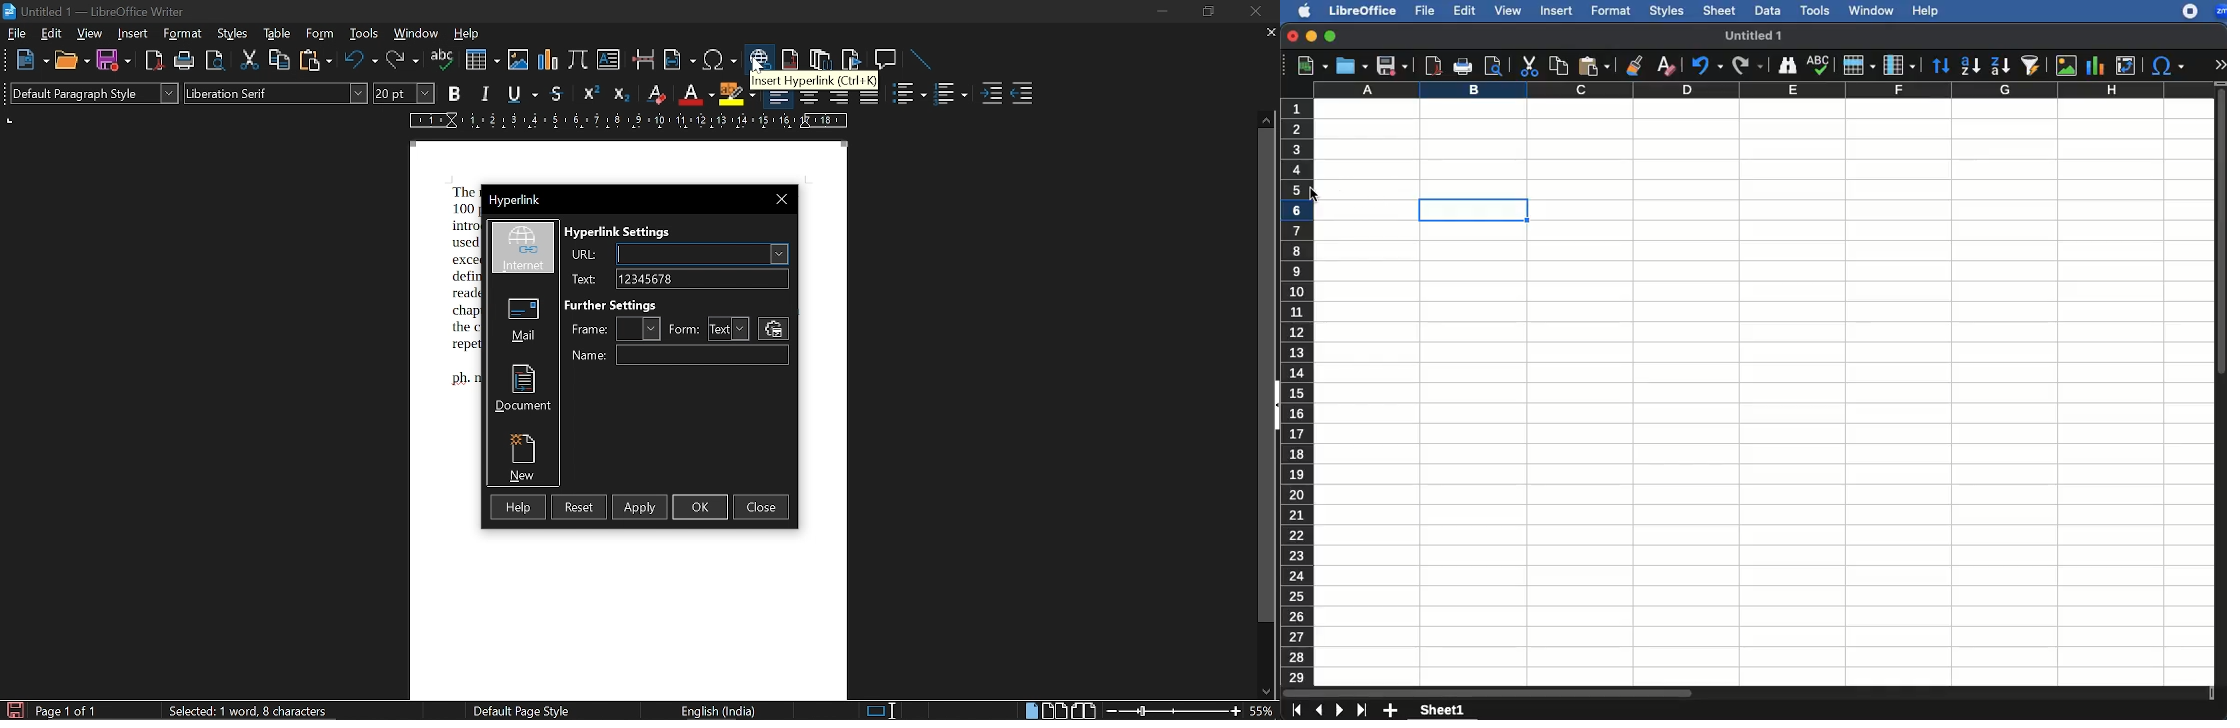 The image size is (2240, 728). What do you see at coordinates (1302, 10) in the screenshot?
I see `apple` at bounding box center [1302, 10].